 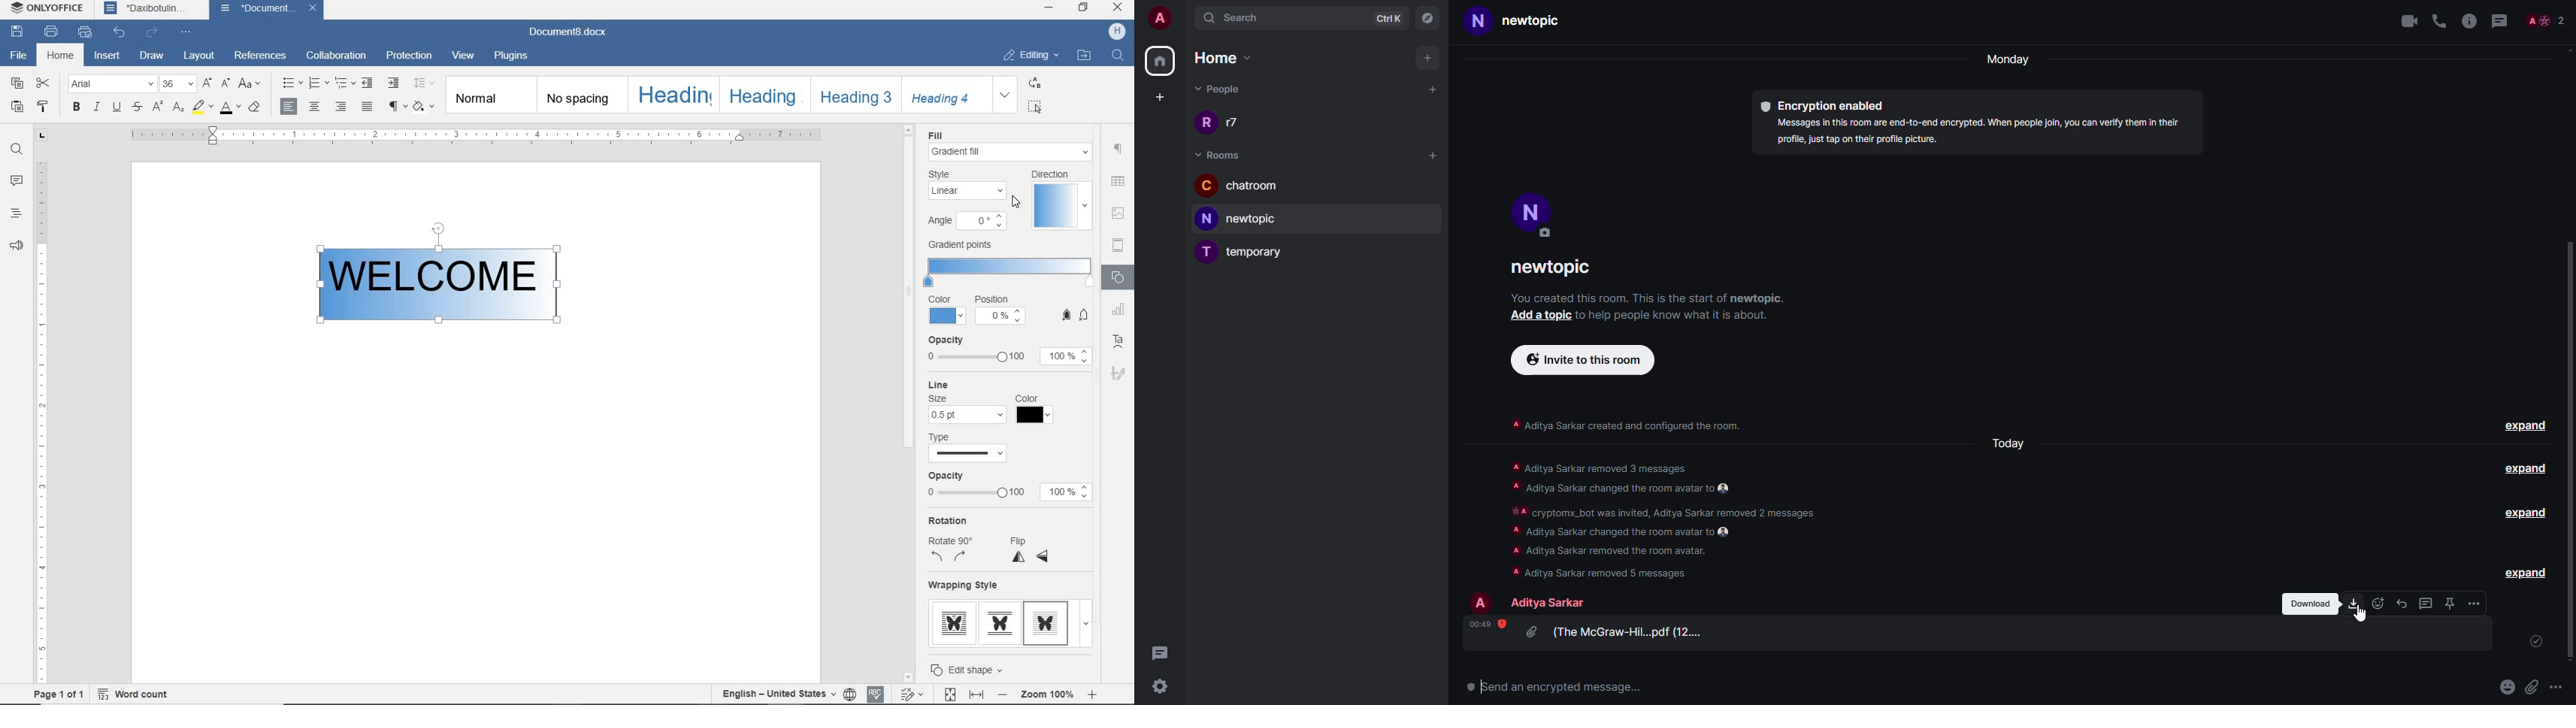 I want to click on download, so click(x=2354, y=603).